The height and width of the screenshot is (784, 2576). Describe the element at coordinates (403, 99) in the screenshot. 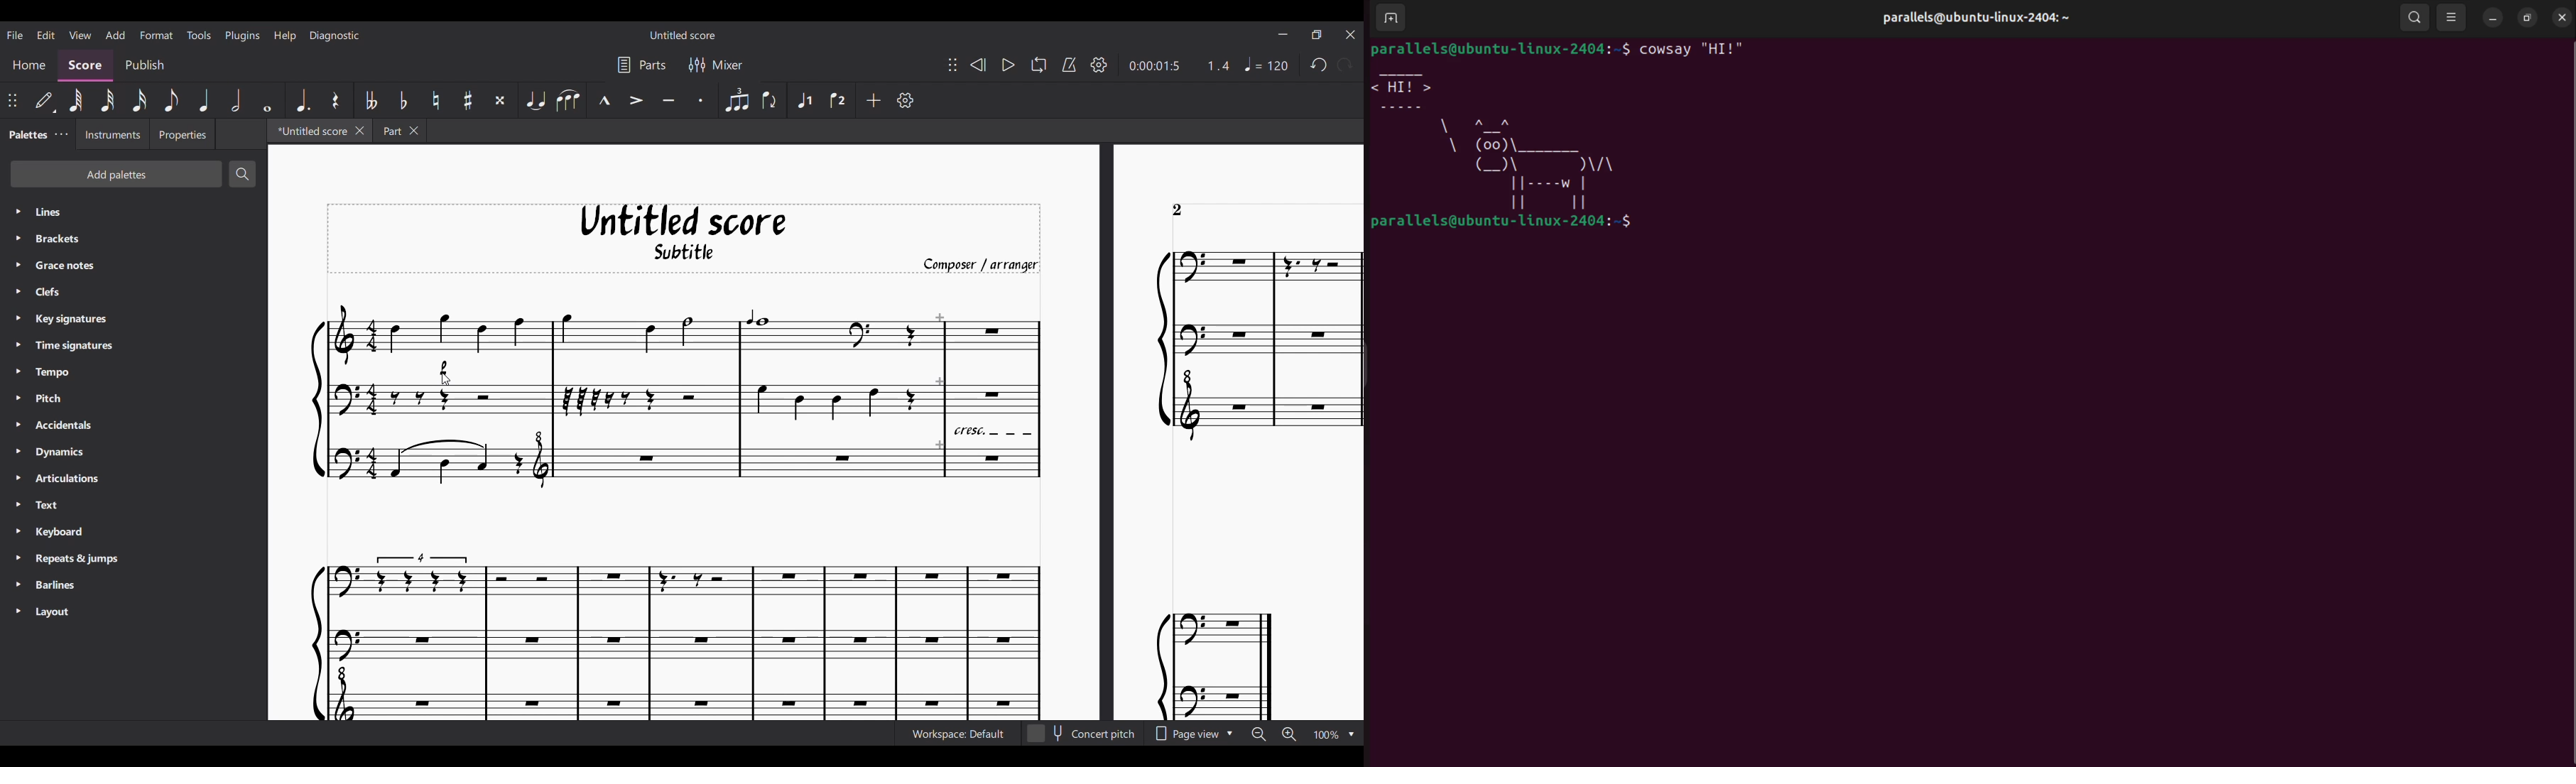

I see `Toggle flat` at that location.